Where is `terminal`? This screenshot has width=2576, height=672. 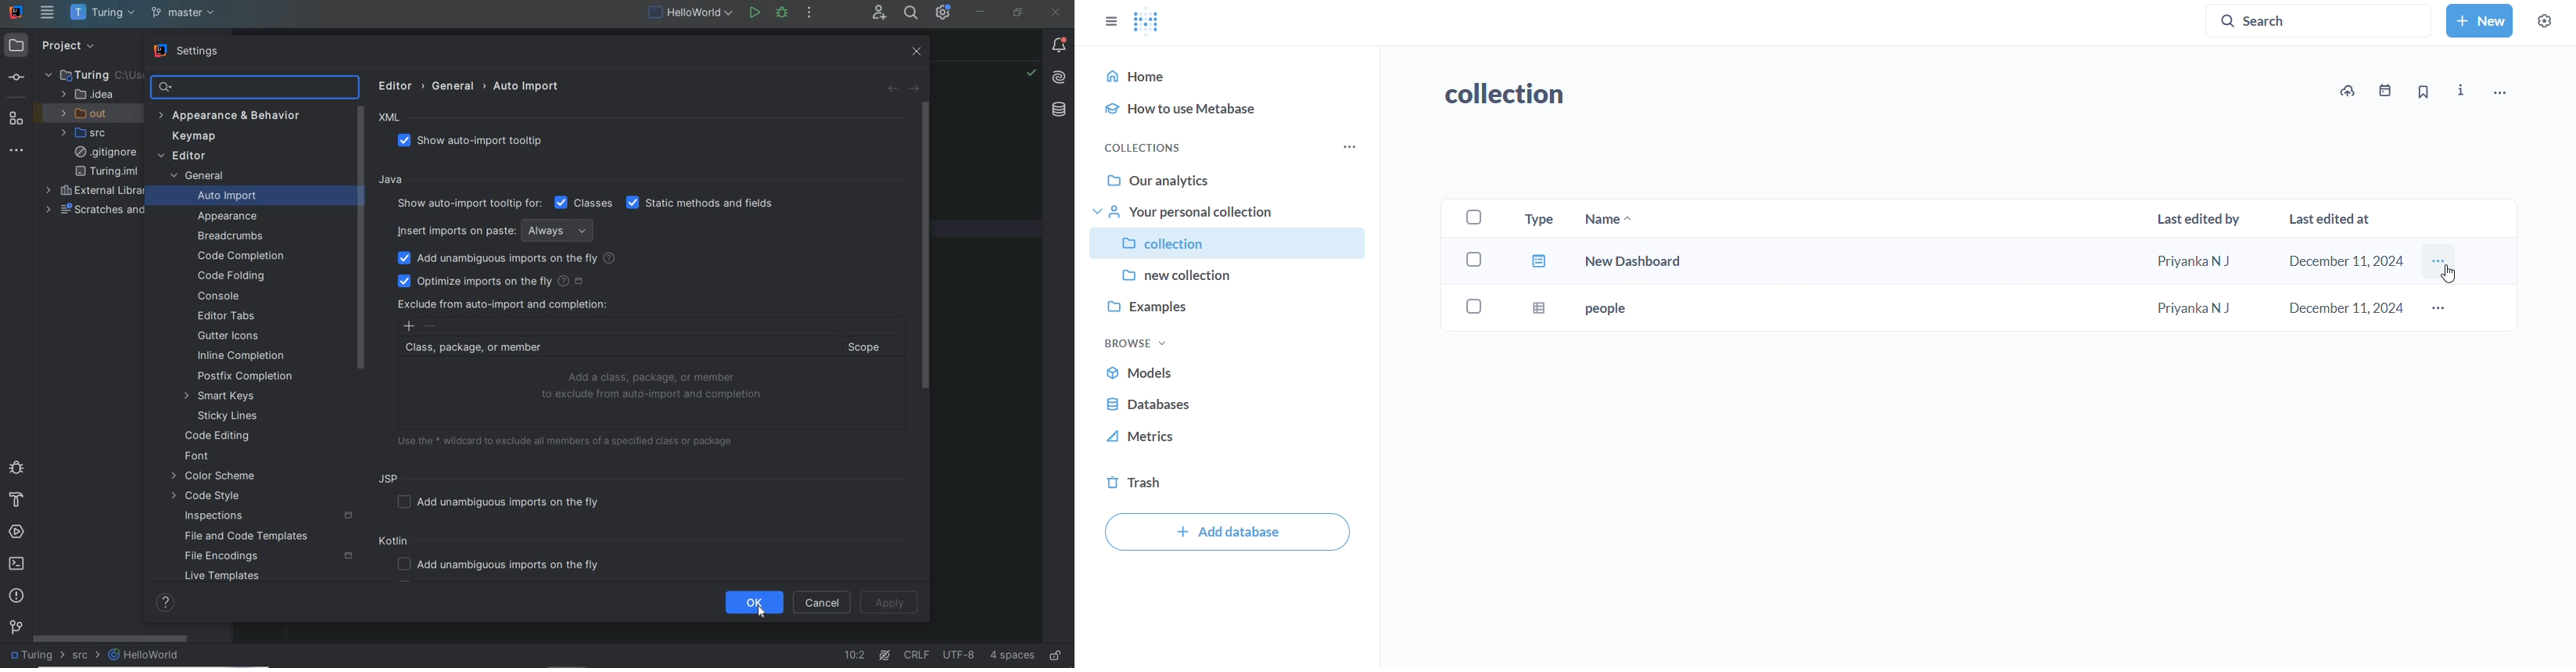
terminal is located at coordinates (18, 564).